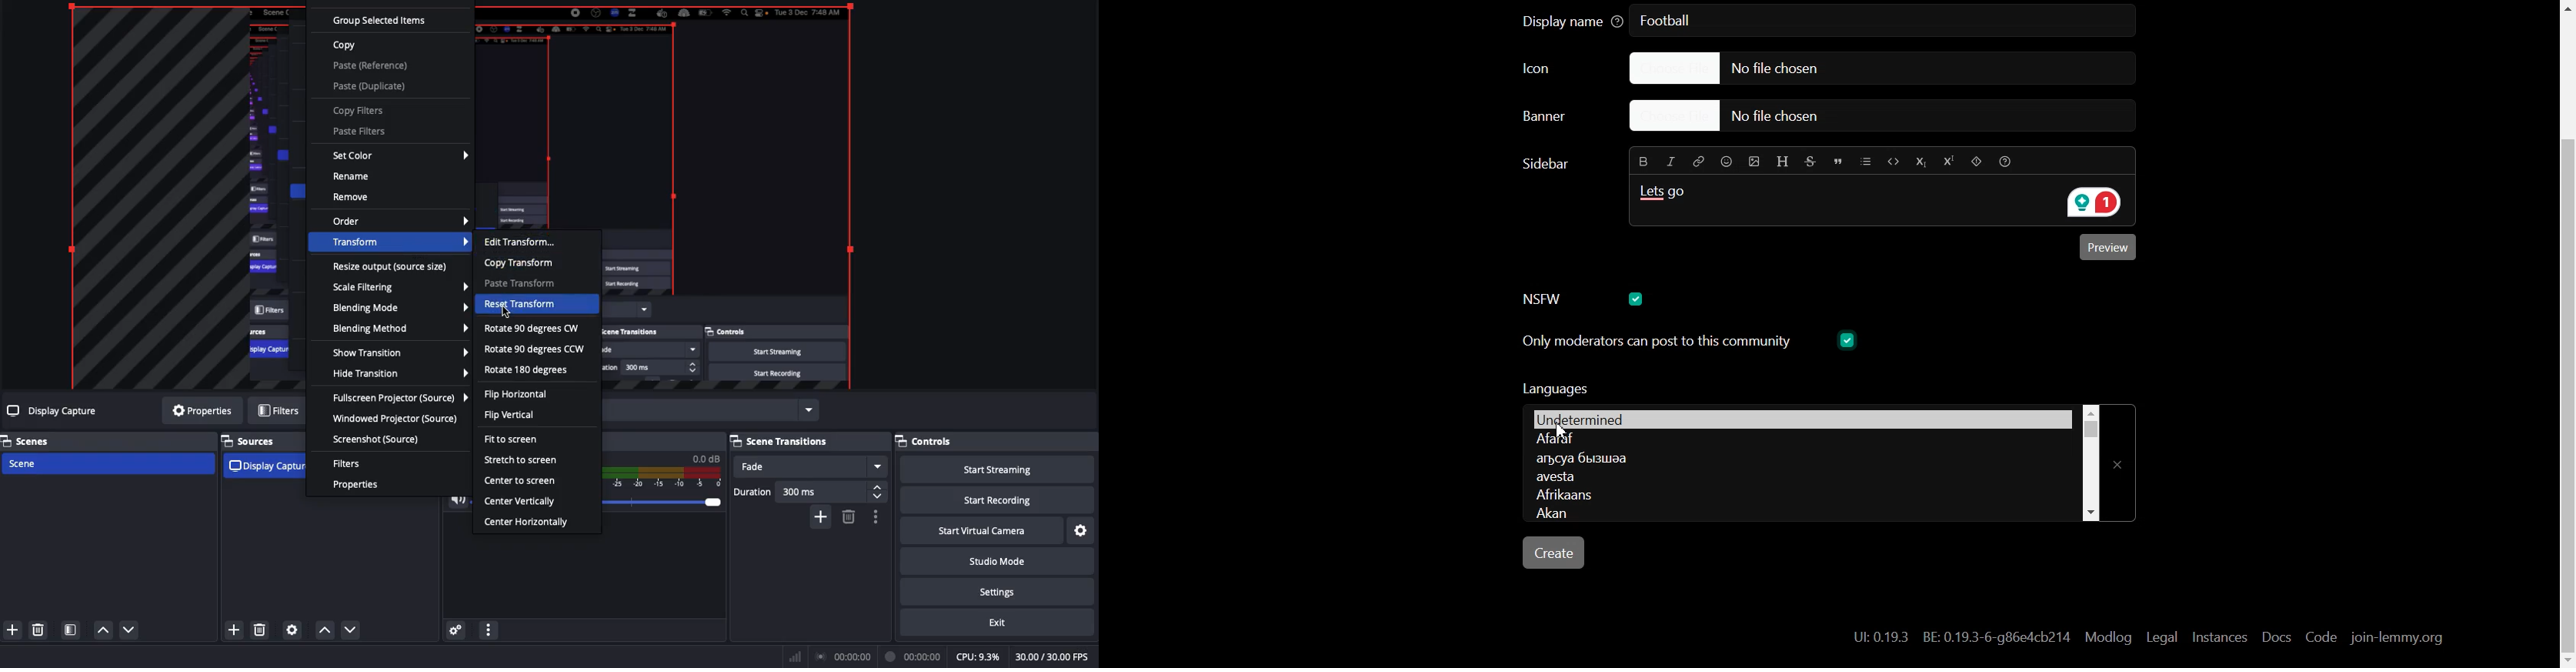 This screenshot has width=2576, height=672. I want to click on Controls, so click(996, 443).